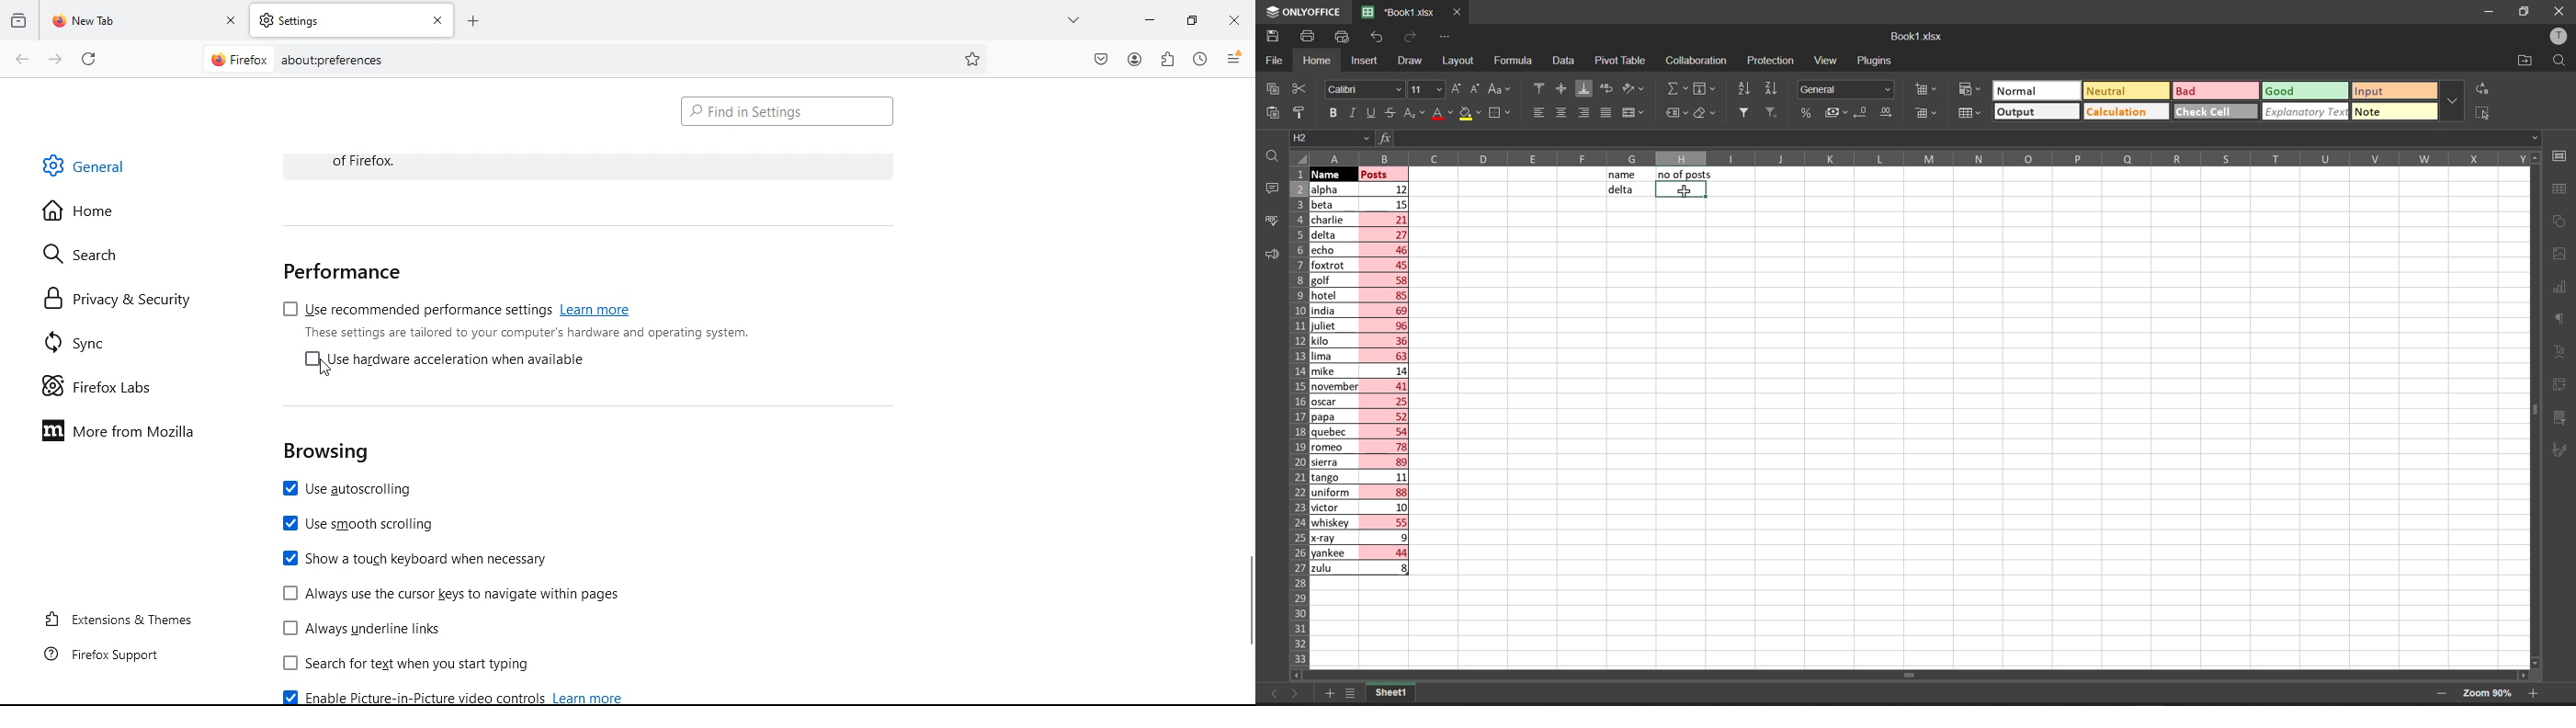 This screenshot has width=2576, height=728. Describe the element at coordinates (2282, 90) in the screenshot. I see `Good` at that location.